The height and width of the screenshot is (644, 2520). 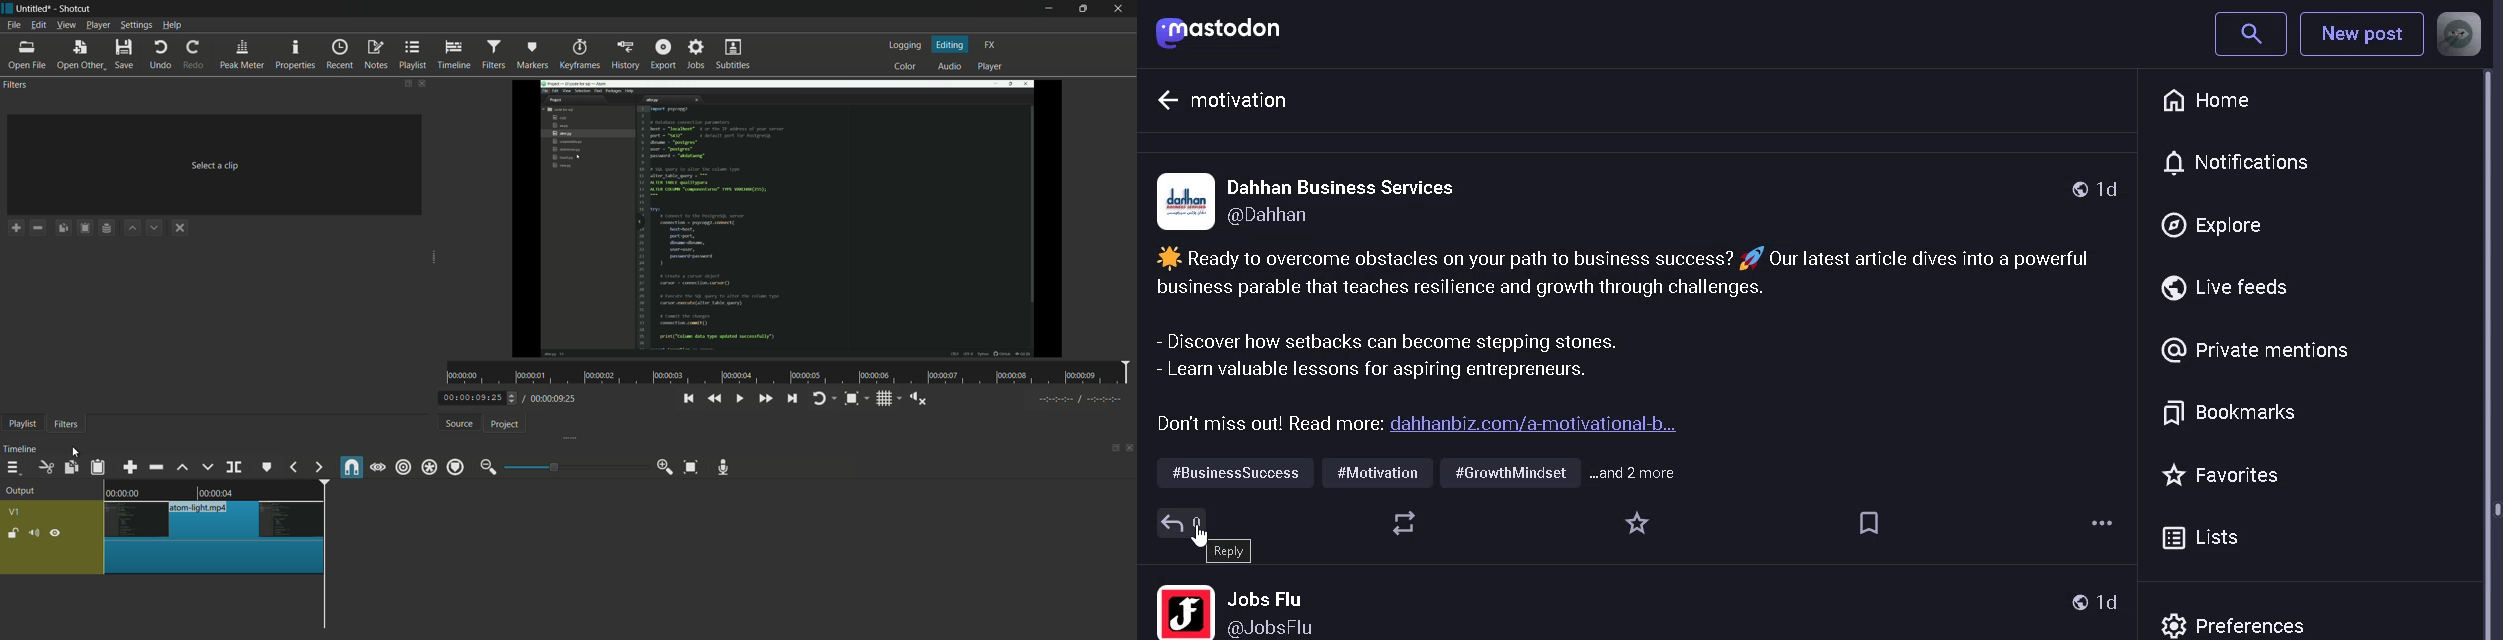 What do you see at coordinates (125, 54) in the screenshot?
I see `save` at bounding box center [125, 54].